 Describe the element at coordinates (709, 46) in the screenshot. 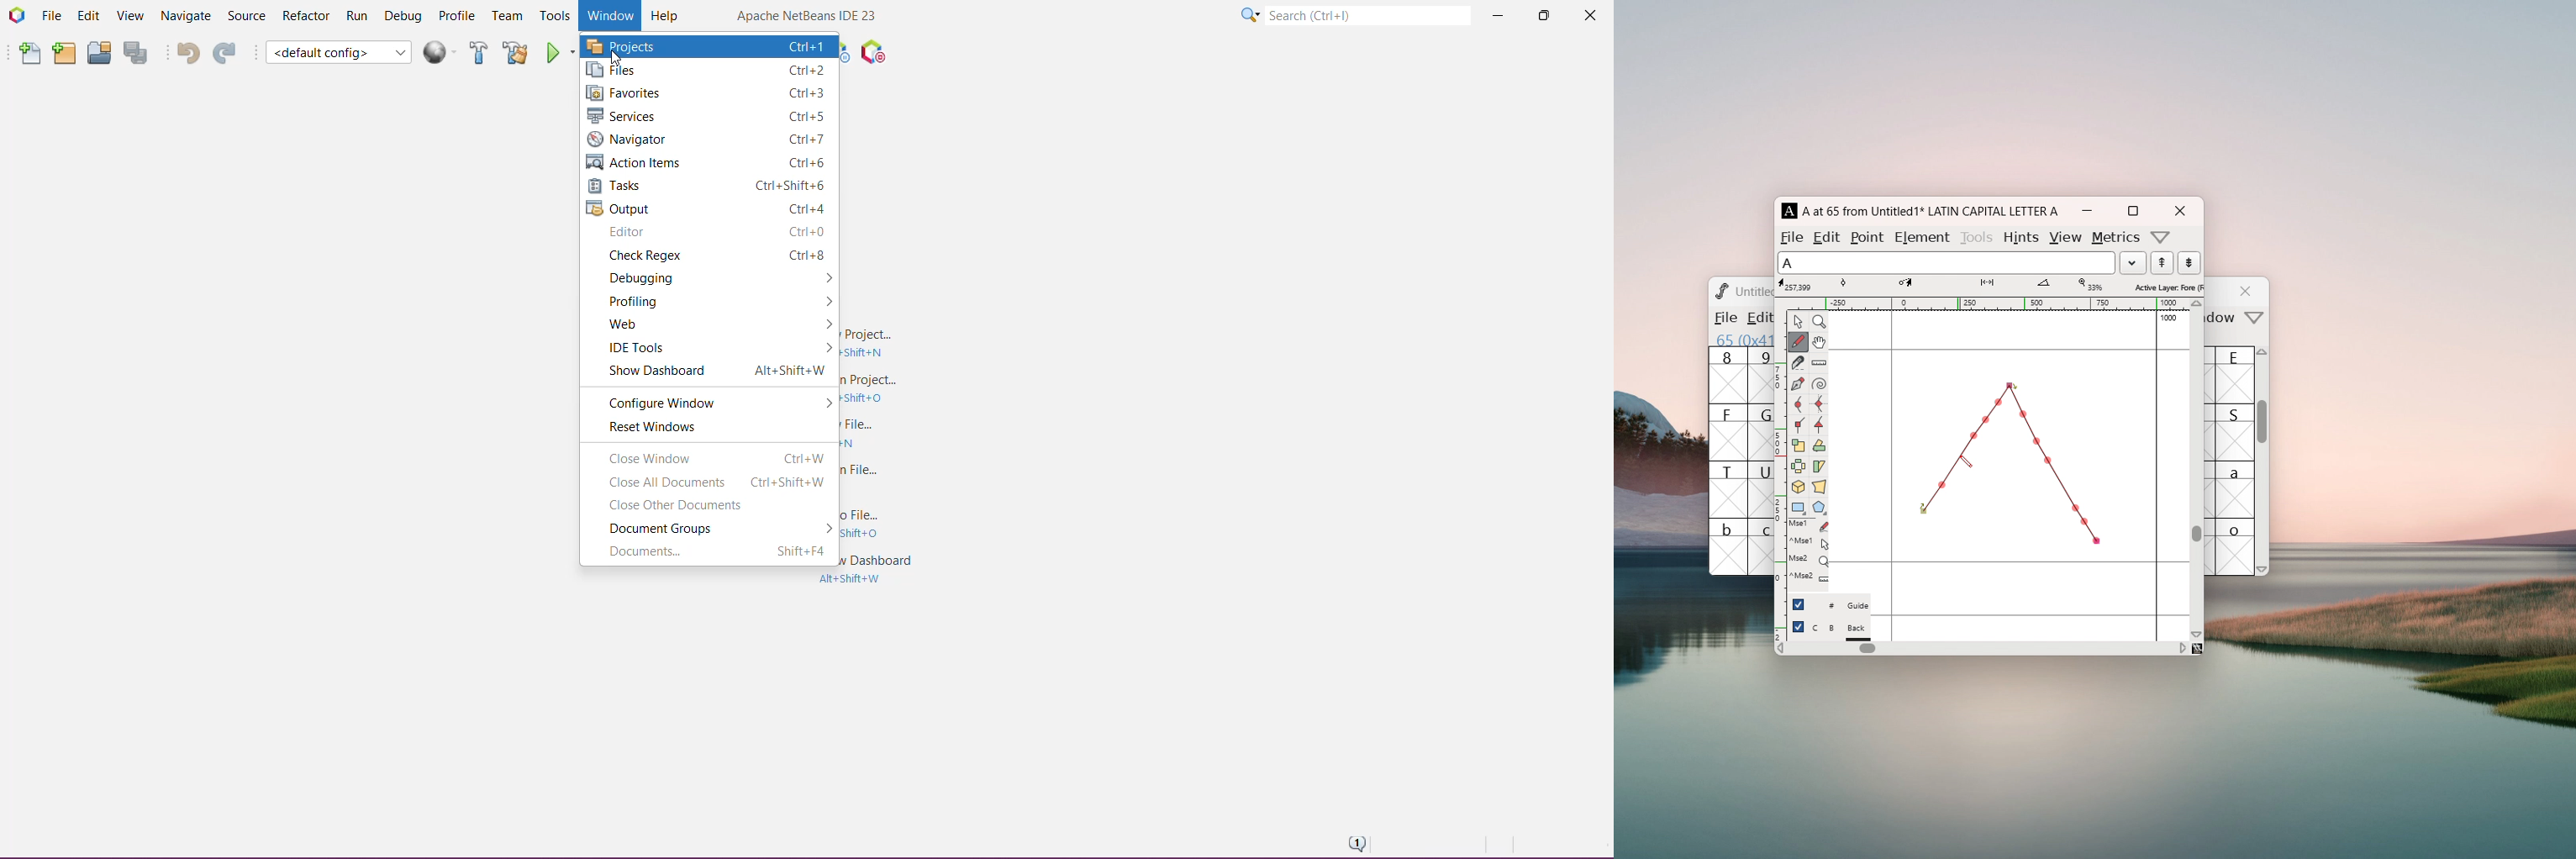

I see `Projects` at that location.